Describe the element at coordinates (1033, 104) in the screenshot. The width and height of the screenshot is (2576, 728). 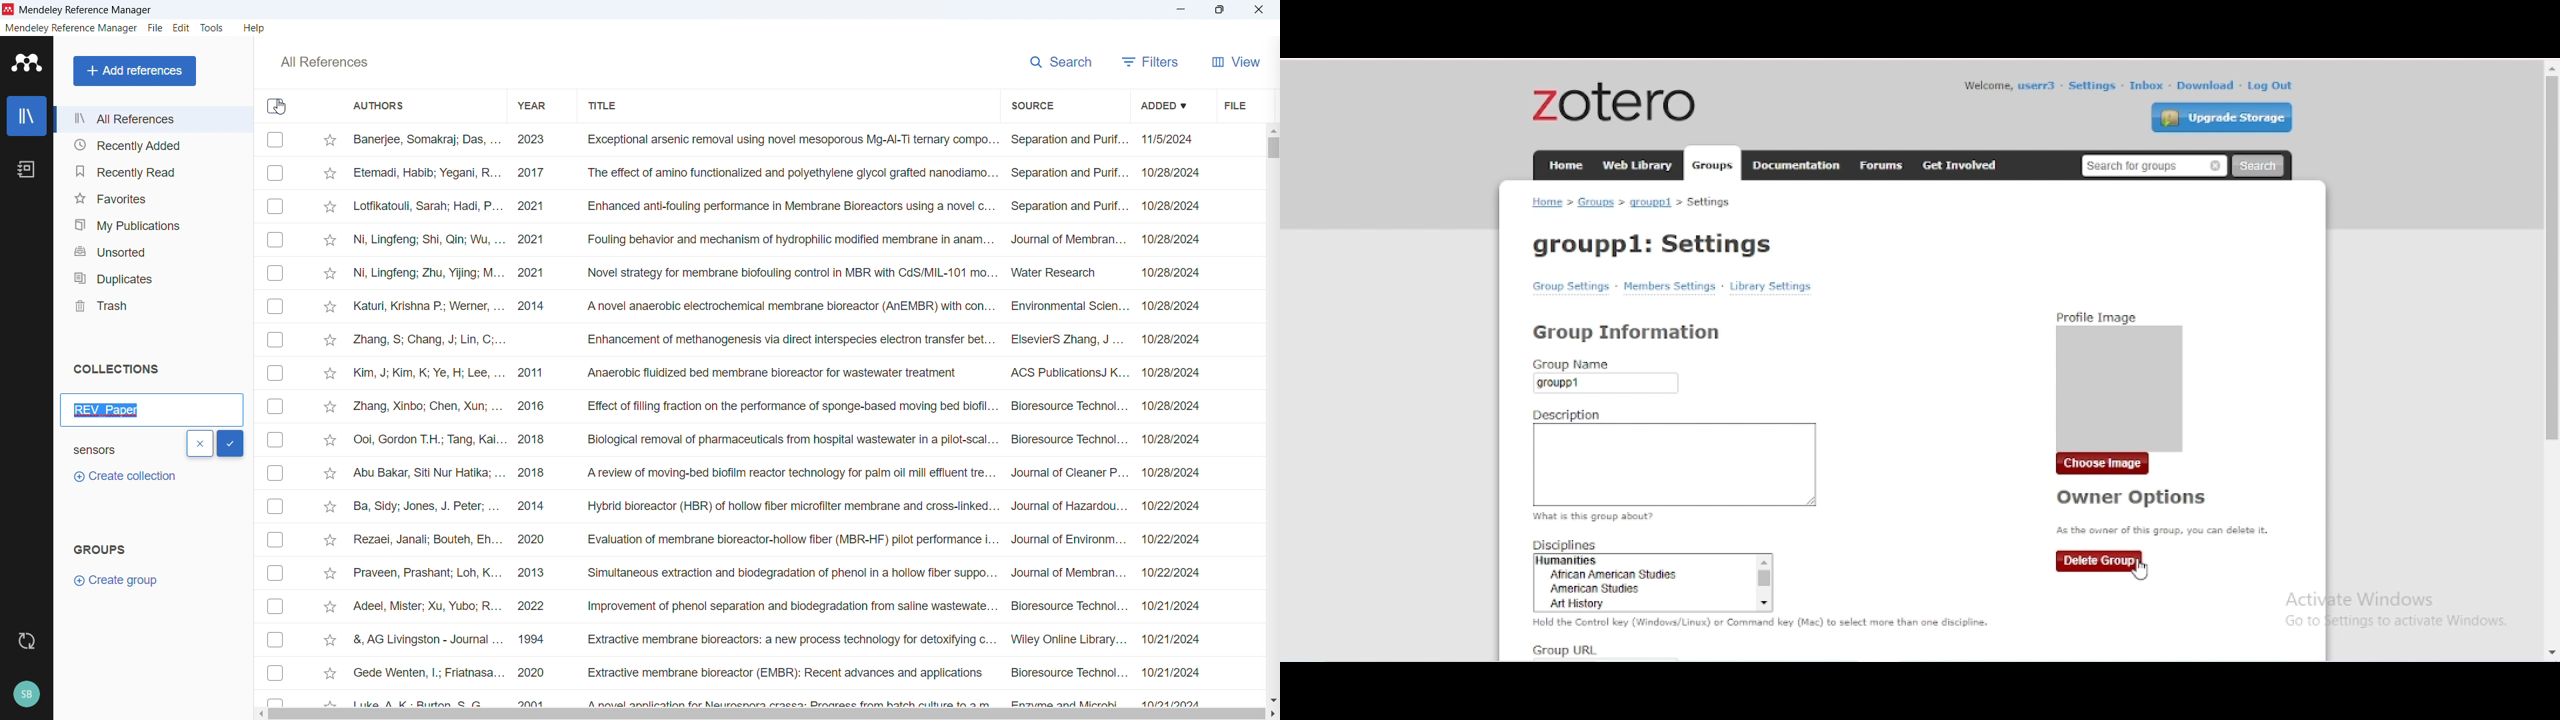
I see `Source` at that location.